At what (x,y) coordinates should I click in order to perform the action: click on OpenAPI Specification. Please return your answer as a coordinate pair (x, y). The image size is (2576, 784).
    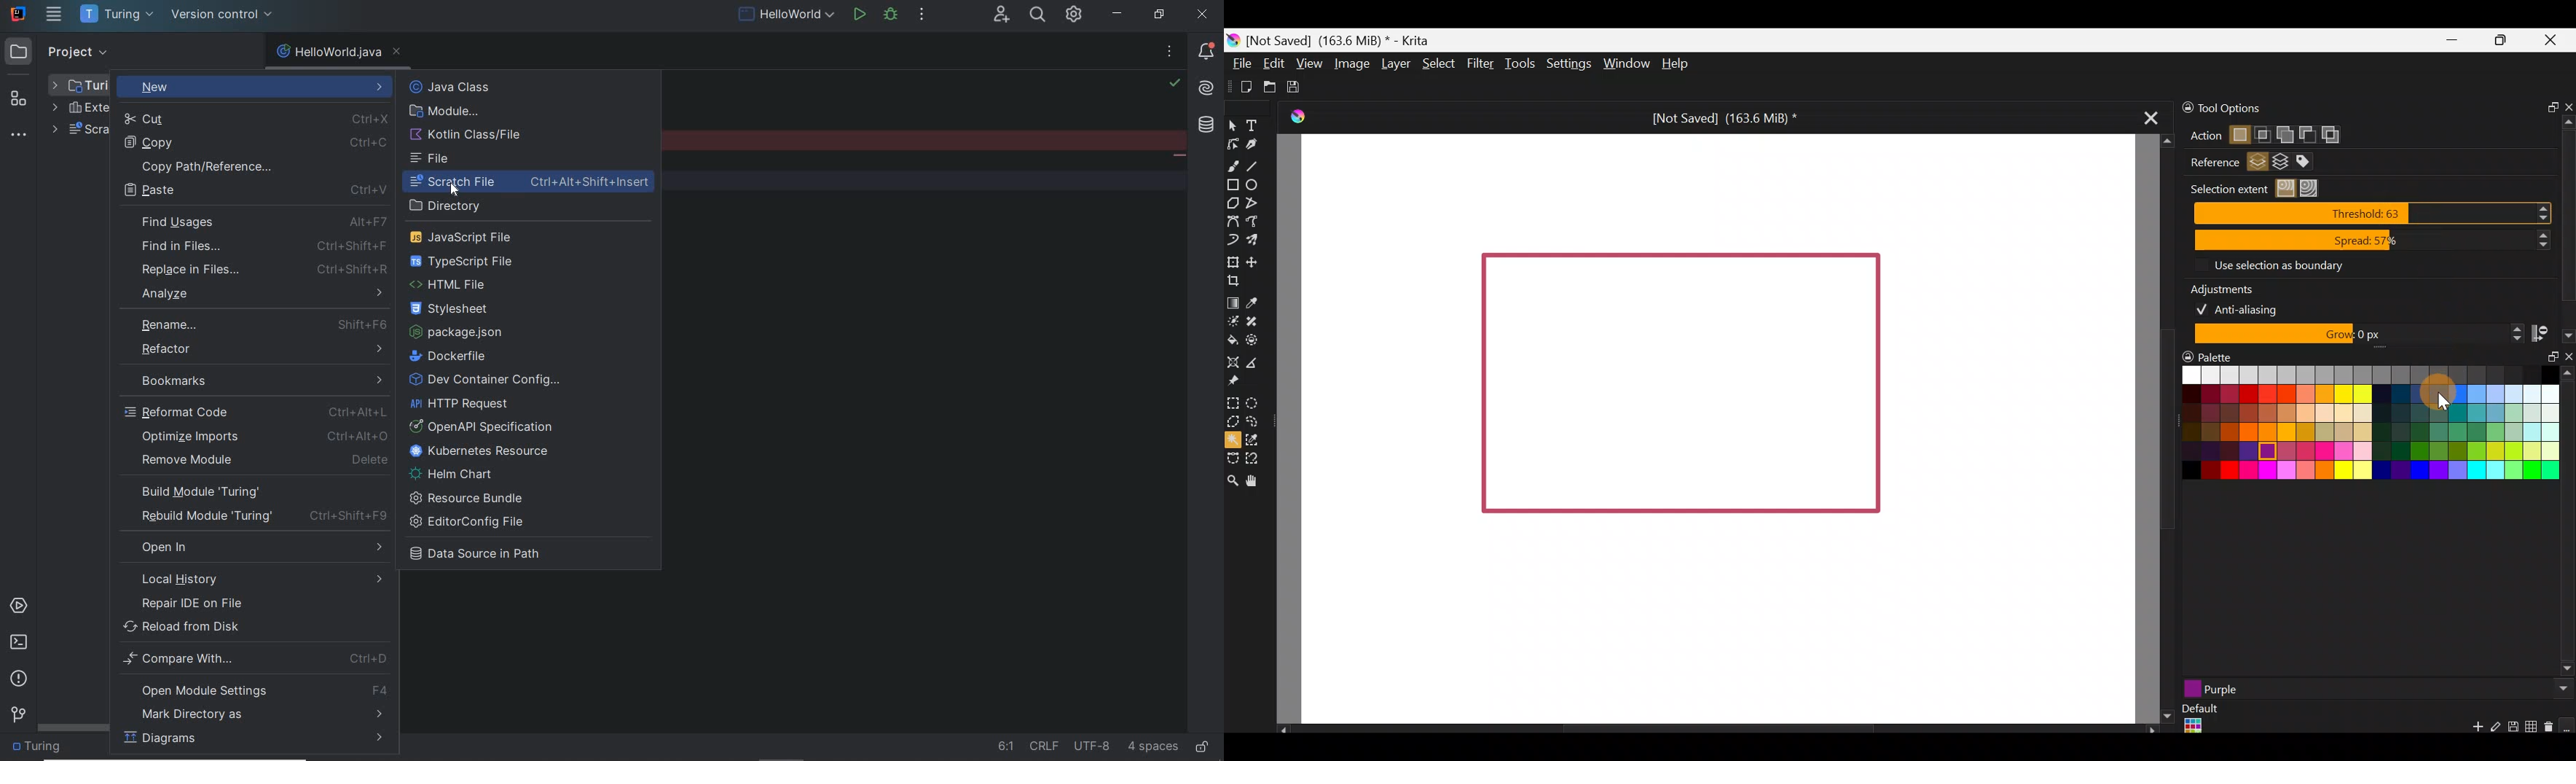
    Looking at the image, I should click on (487, 426).